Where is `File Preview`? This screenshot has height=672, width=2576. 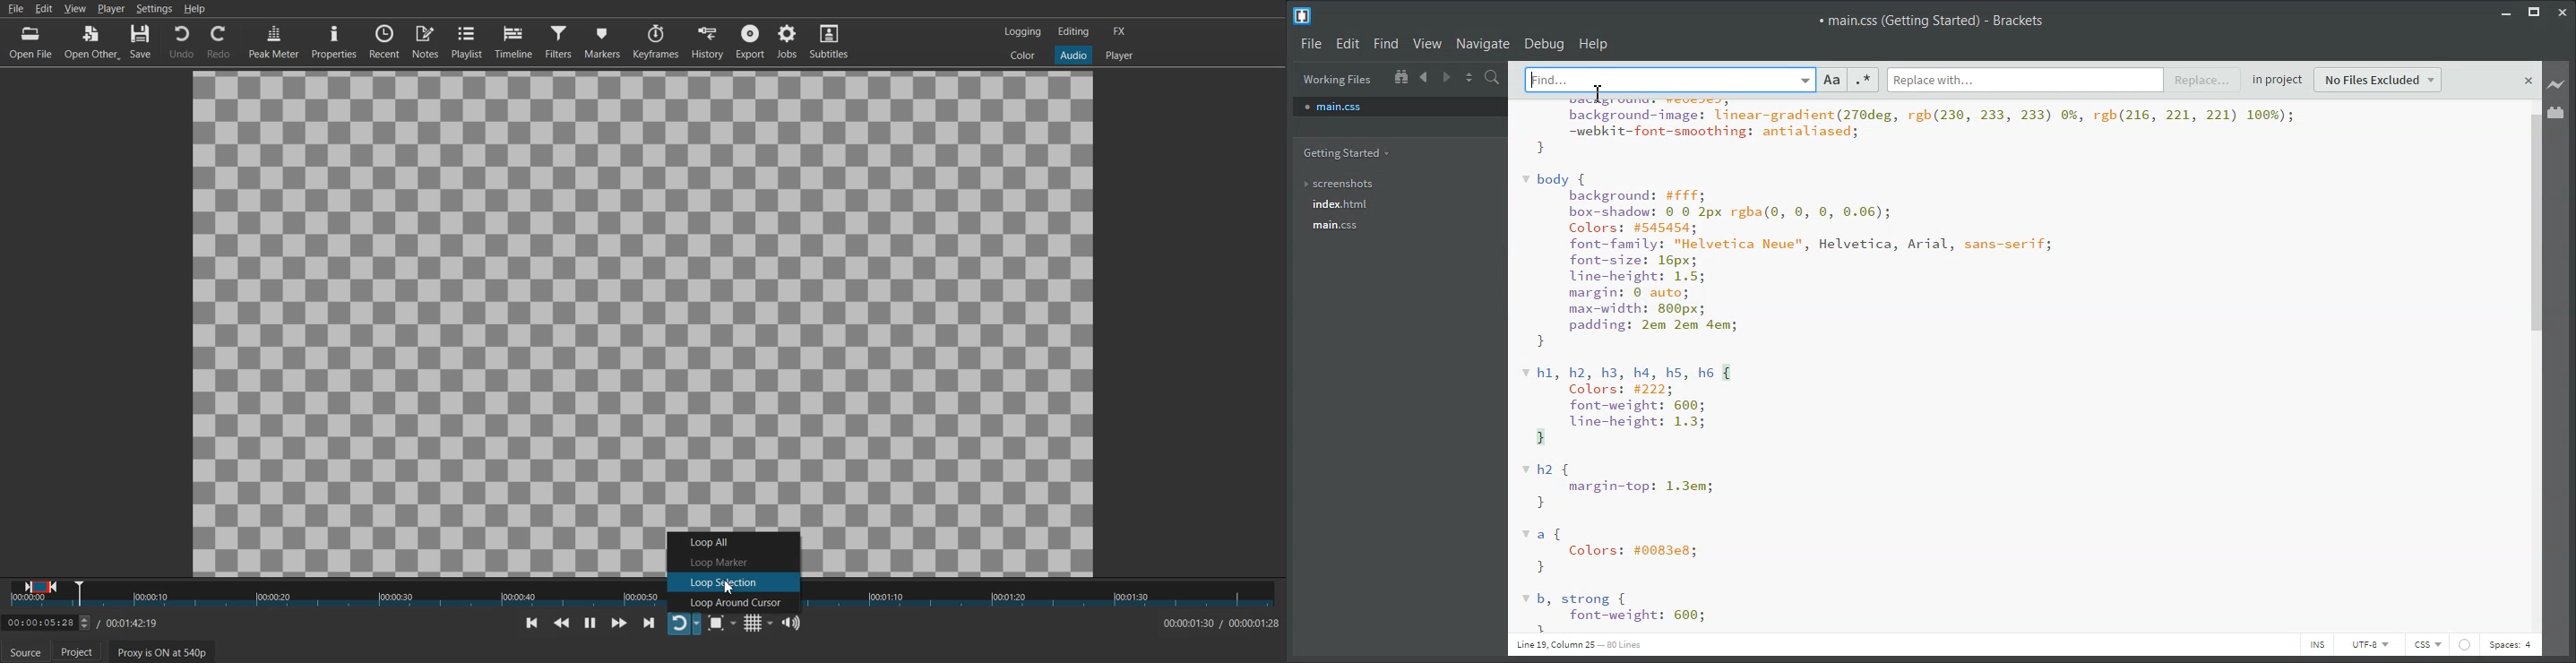
File Preview is located at coordinates (644, 293).